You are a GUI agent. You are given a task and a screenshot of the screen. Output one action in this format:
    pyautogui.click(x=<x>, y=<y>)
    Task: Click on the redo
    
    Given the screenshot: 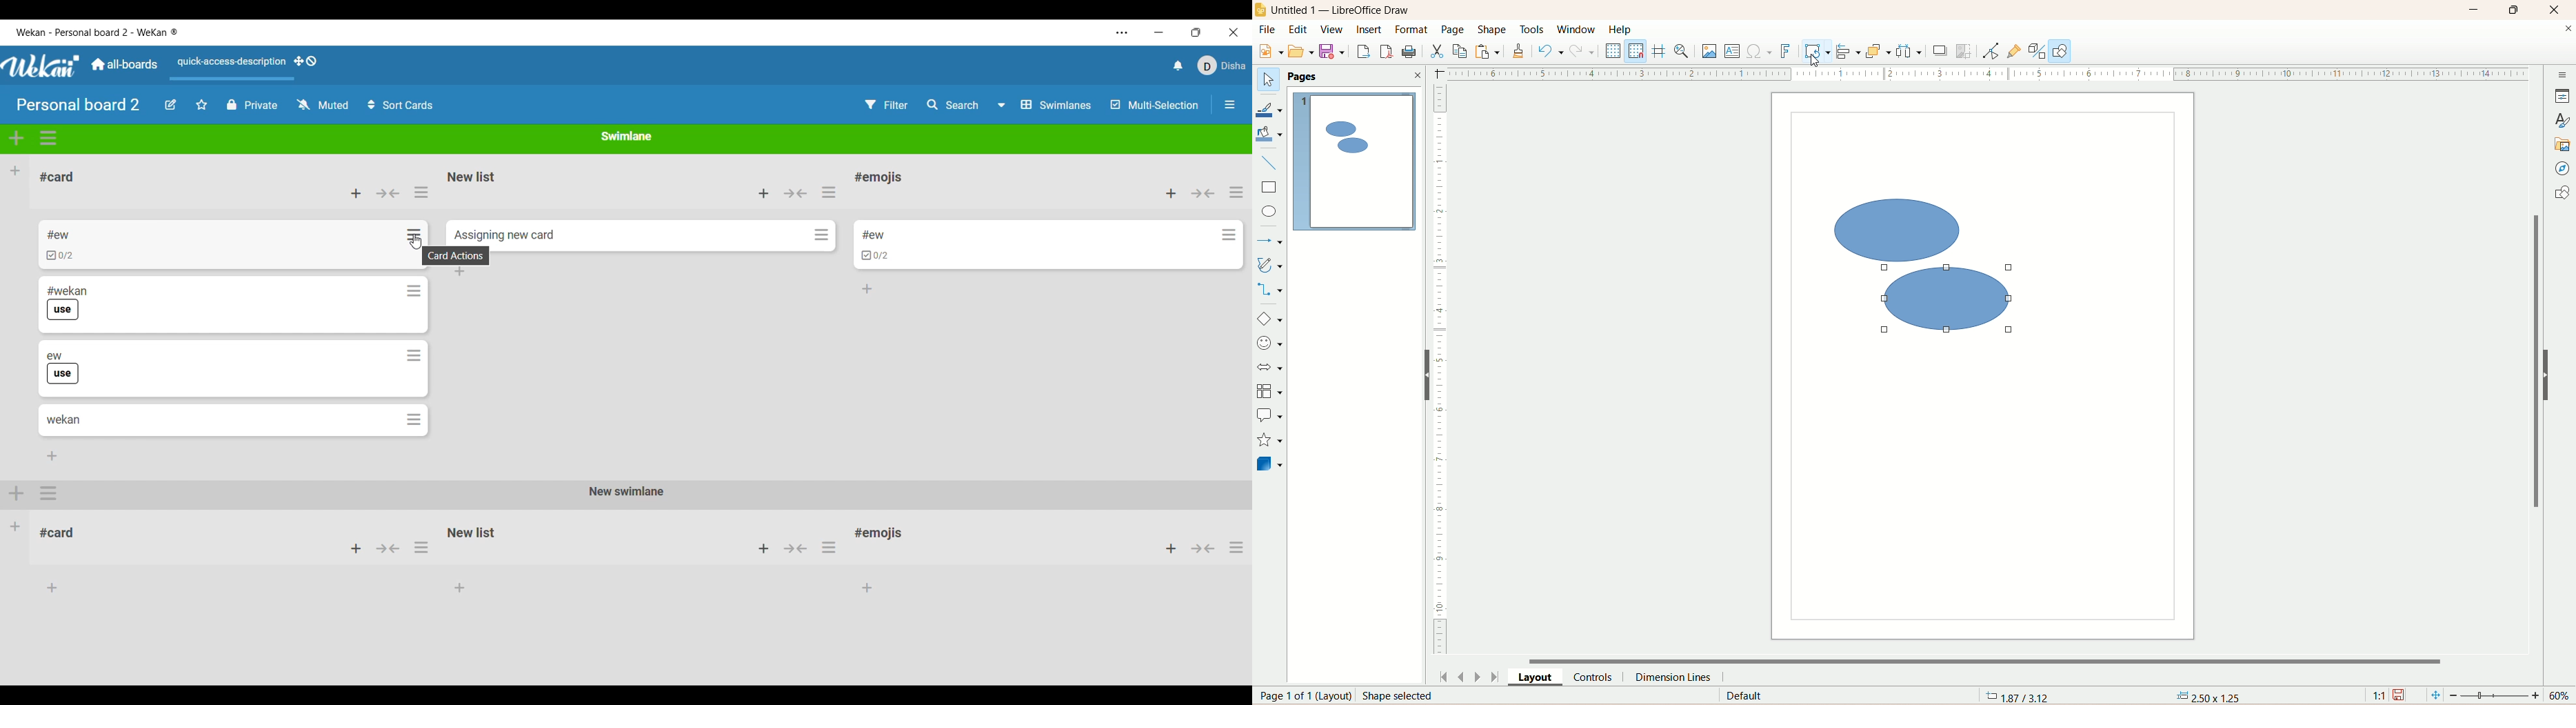 What is the action you would take?
    pyautogui.click(x=1584, y=52)
    